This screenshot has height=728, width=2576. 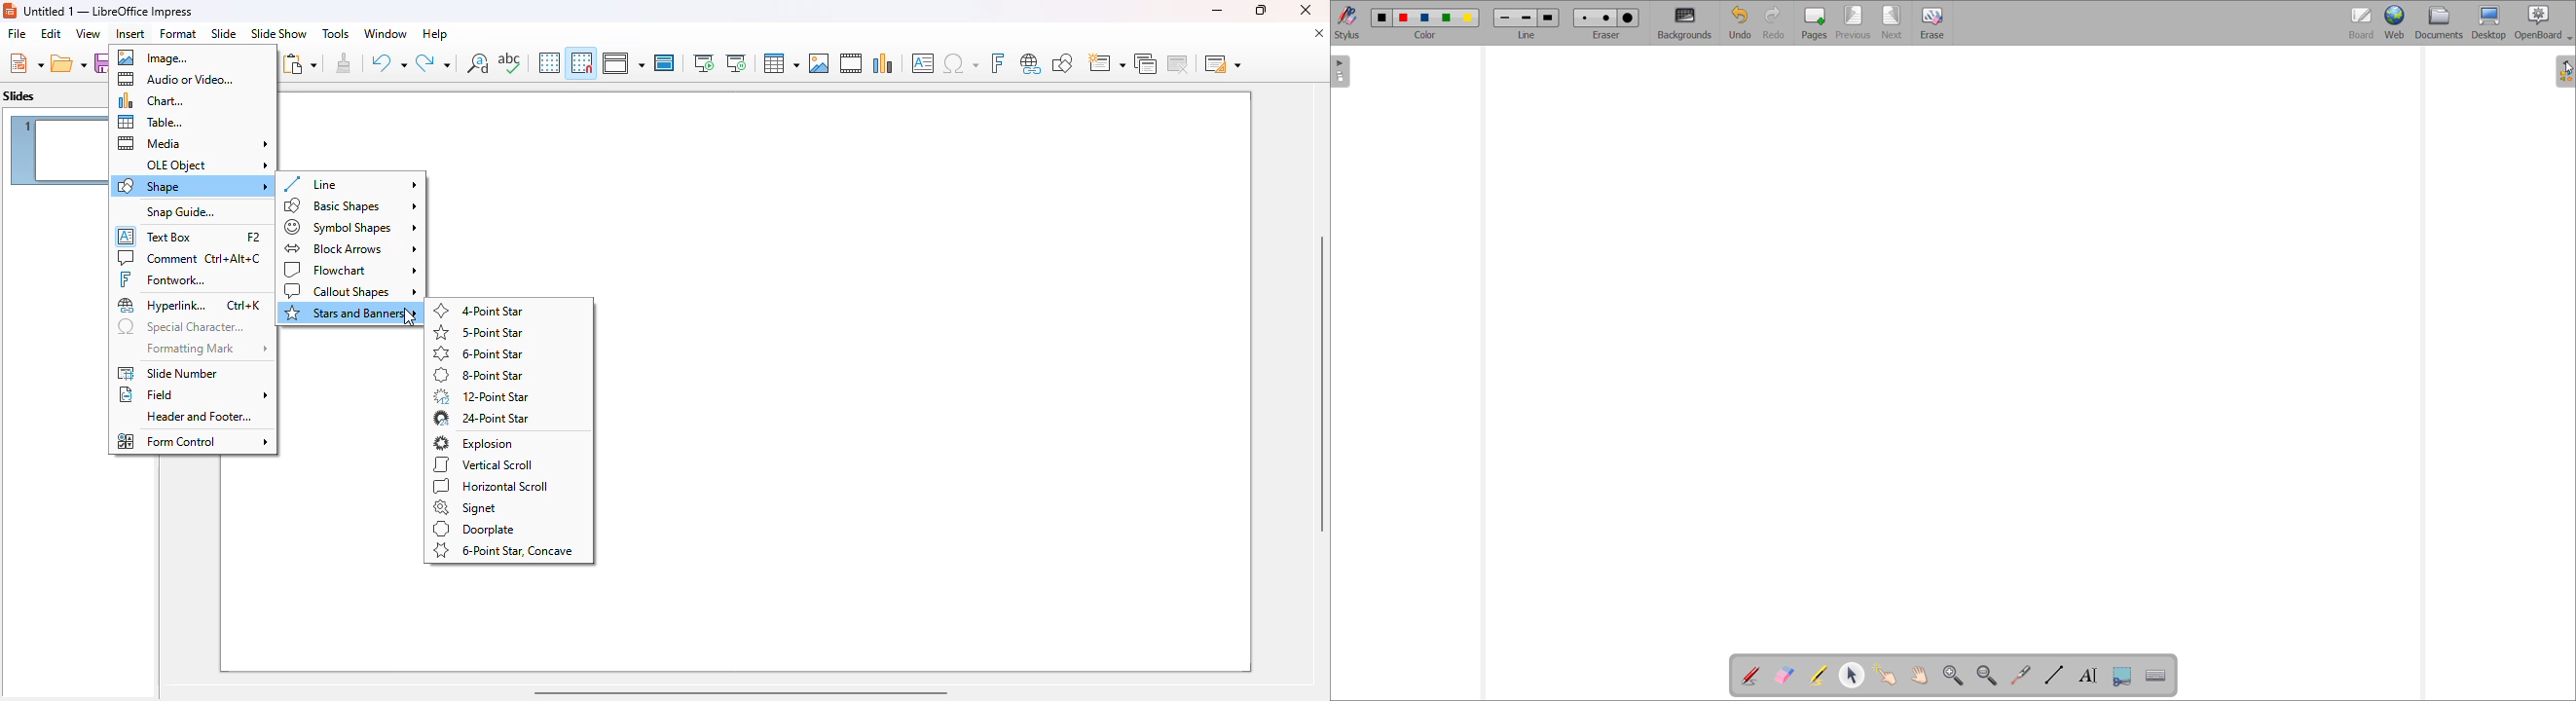 What do you see at coordinates (350, 184) in the screenshot?
I see `line` at bounding box center [350, 184].